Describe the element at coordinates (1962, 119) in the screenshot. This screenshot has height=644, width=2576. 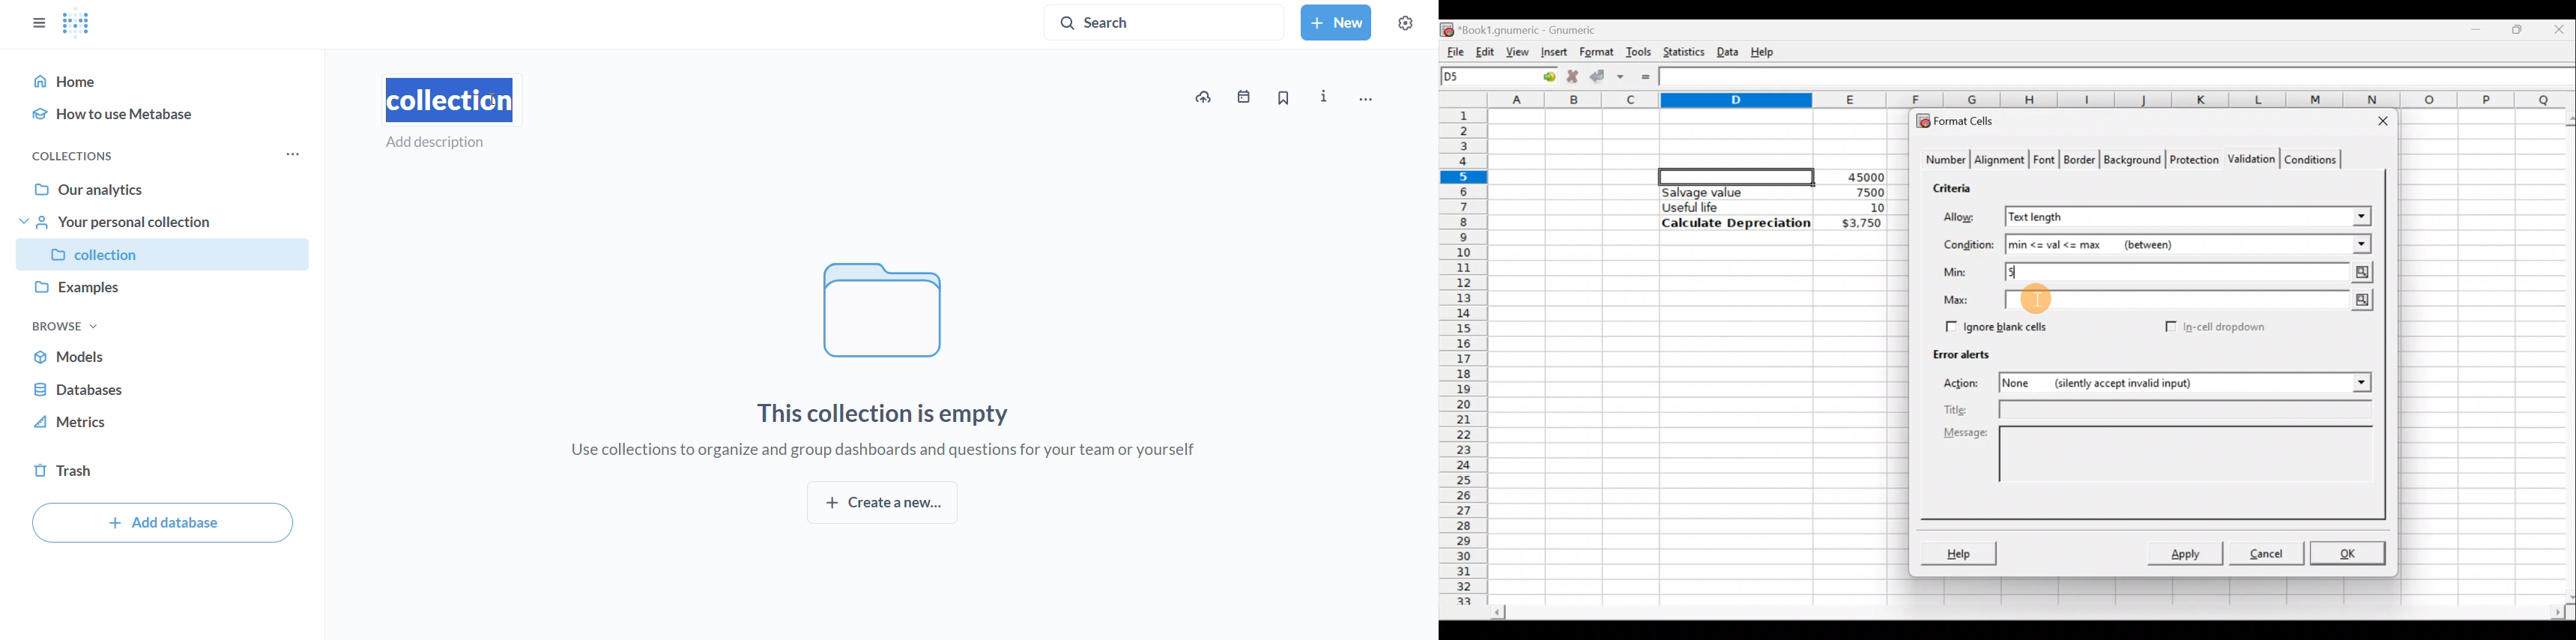
I see `Format cells` at that location.